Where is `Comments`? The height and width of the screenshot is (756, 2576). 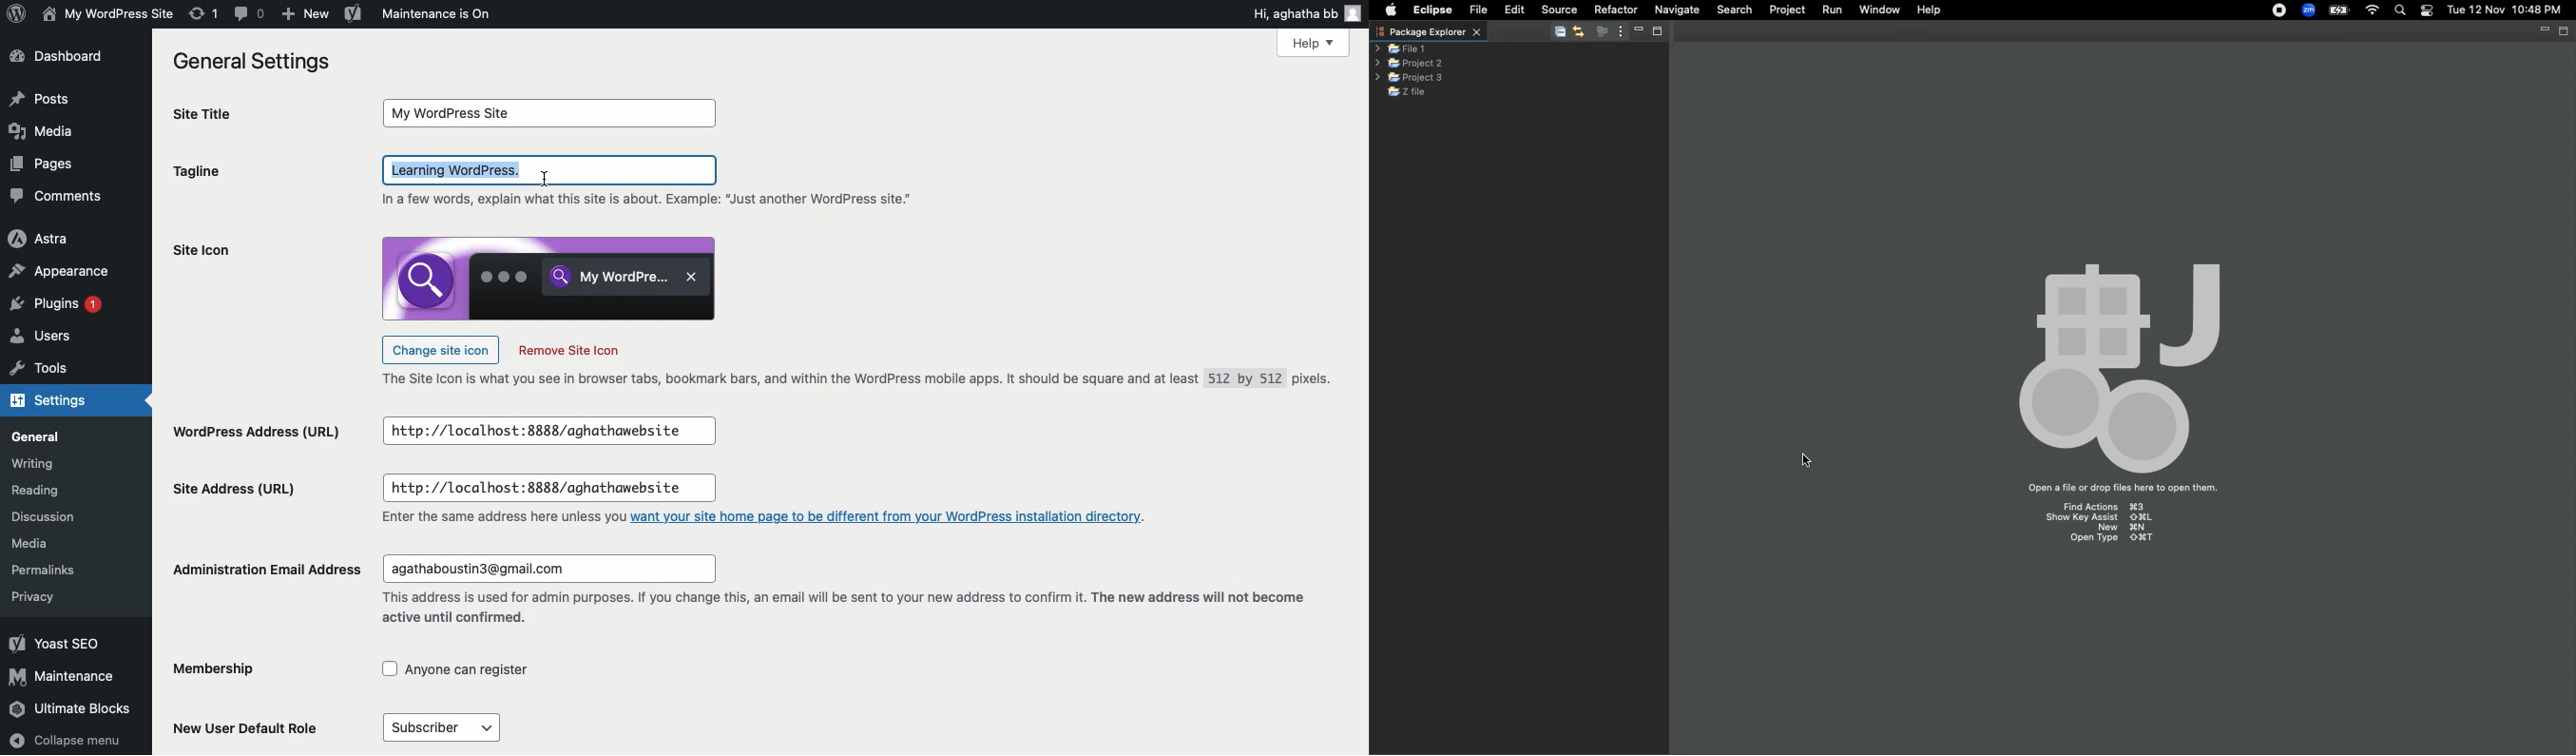
Comments is located at coordinates (57, 196).